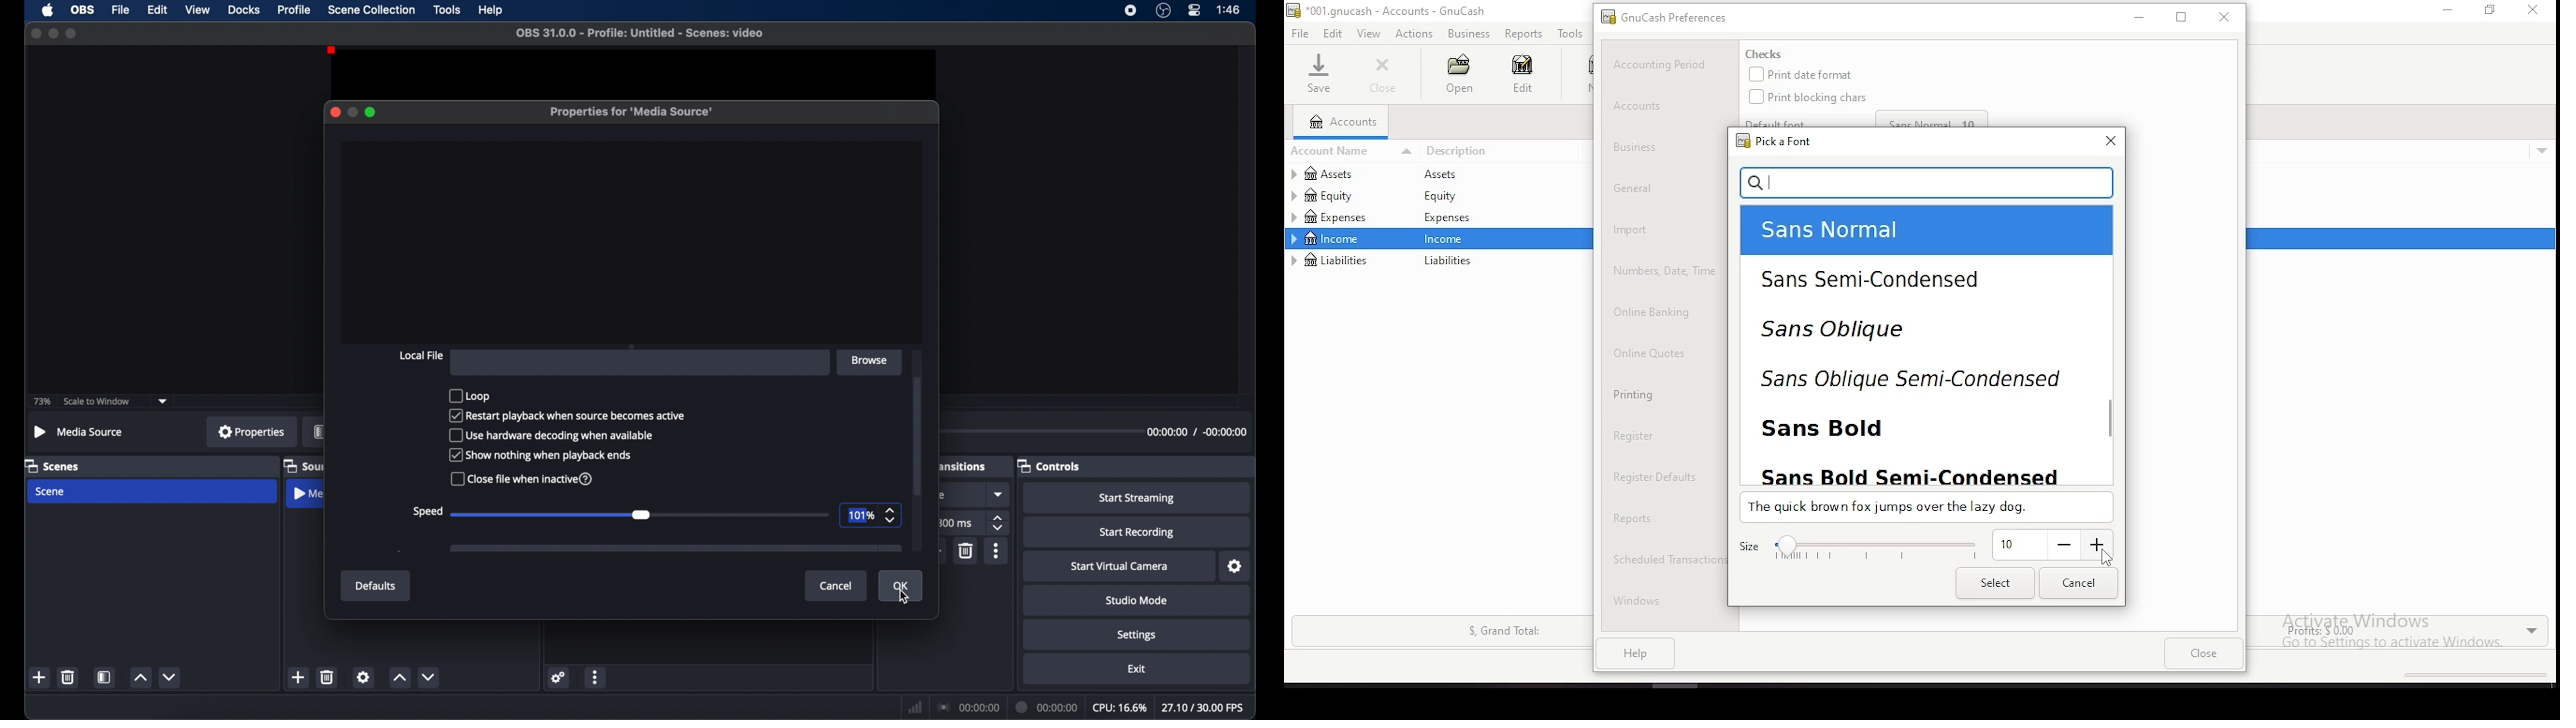  What do you see at coordinates (915, 709) in the screenshot?
I see `network` at bounding box center [915, 709].